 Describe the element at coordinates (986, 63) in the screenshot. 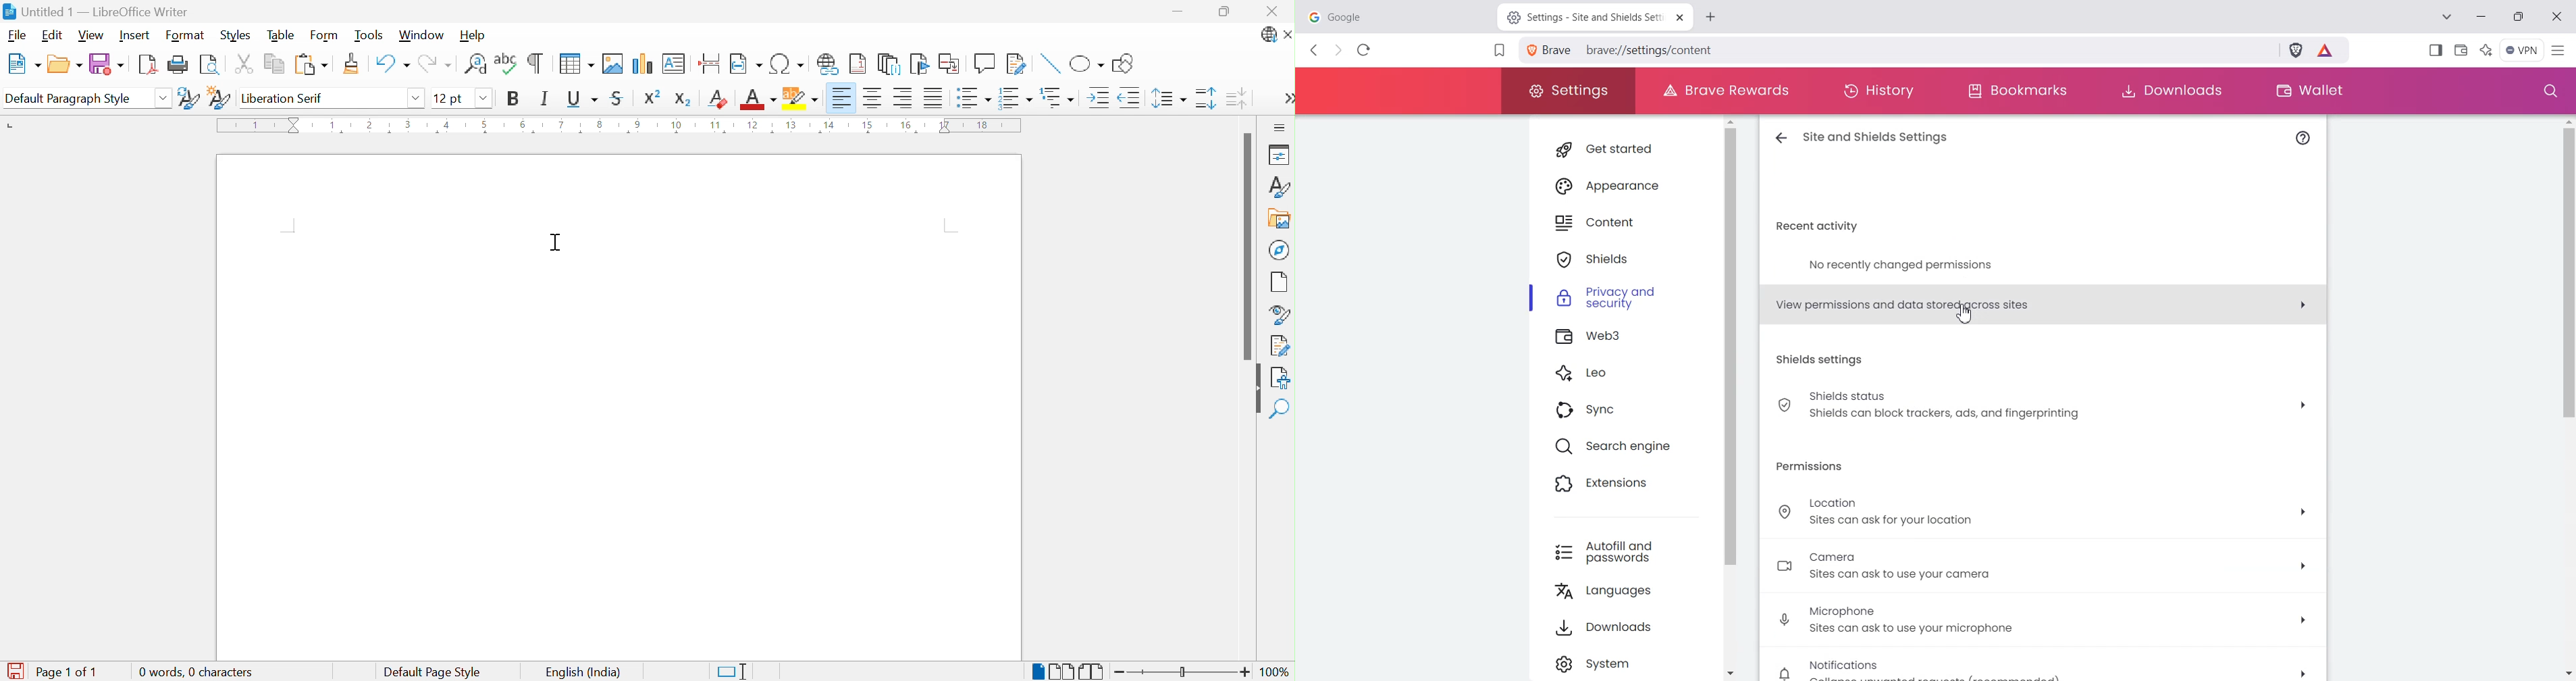

I see `Insert comment` at that location.